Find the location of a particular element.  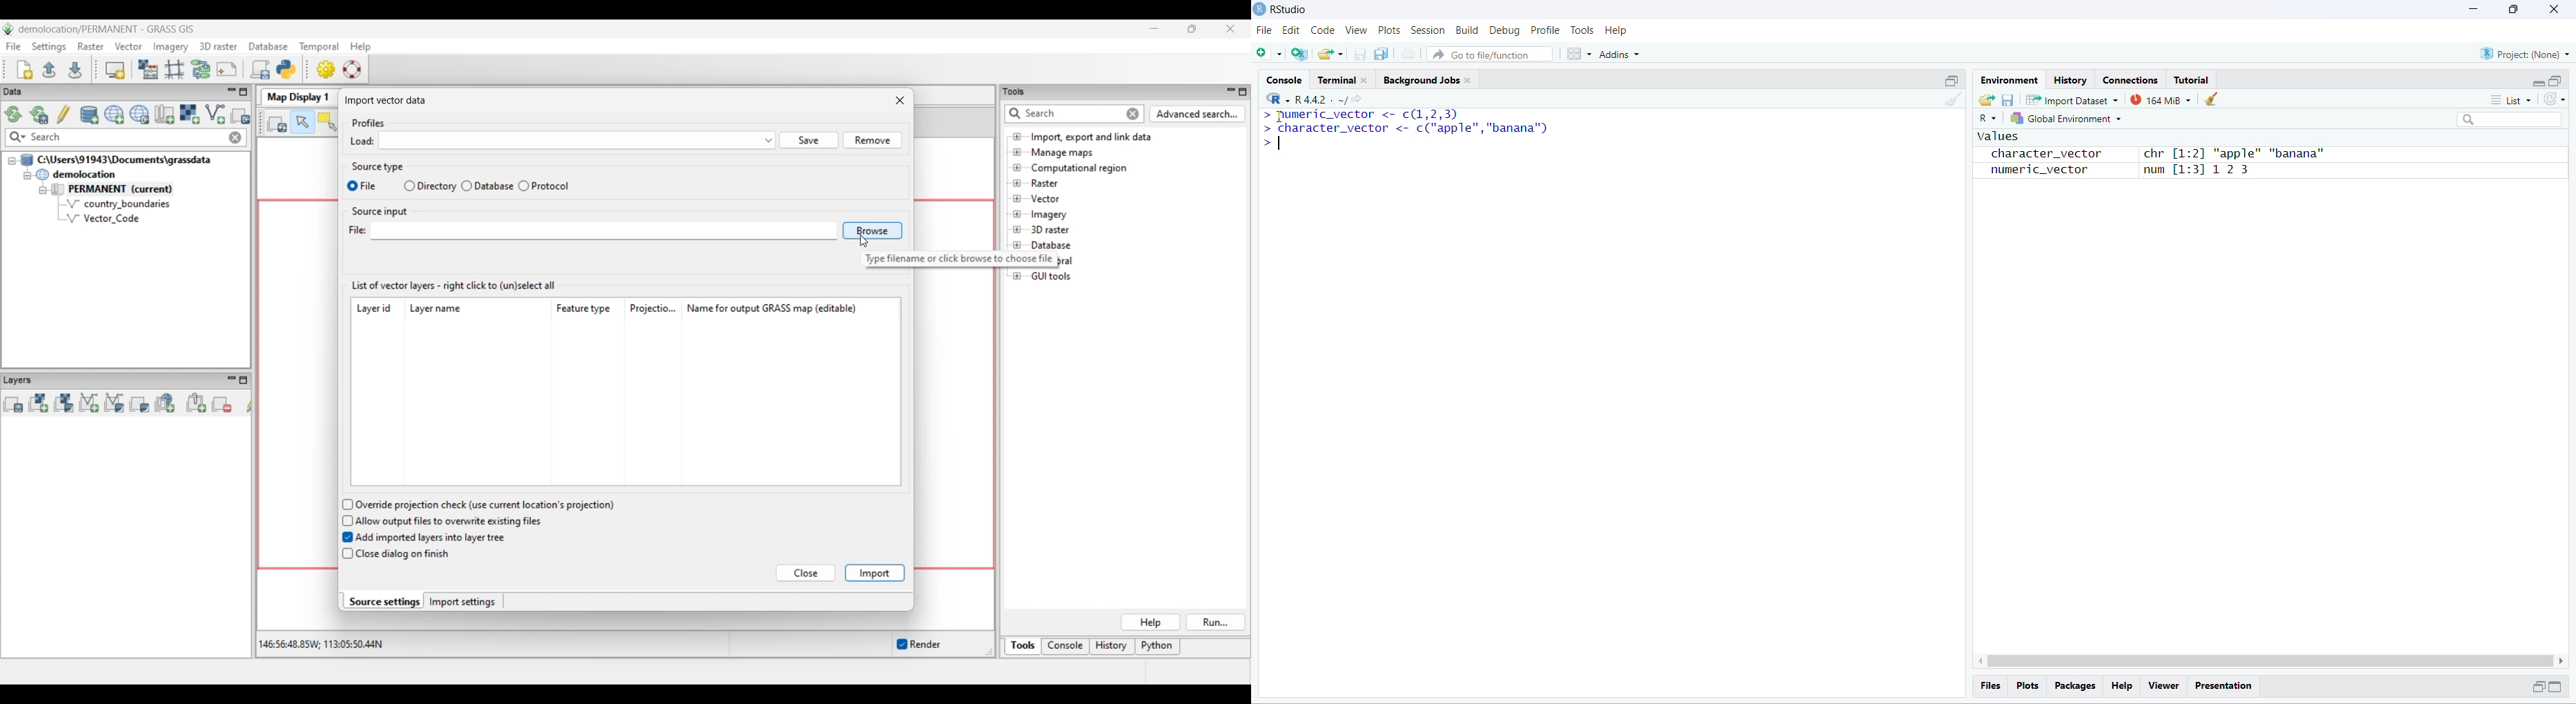

num [1:31 12 3 is located at coordinates (2198, 171).